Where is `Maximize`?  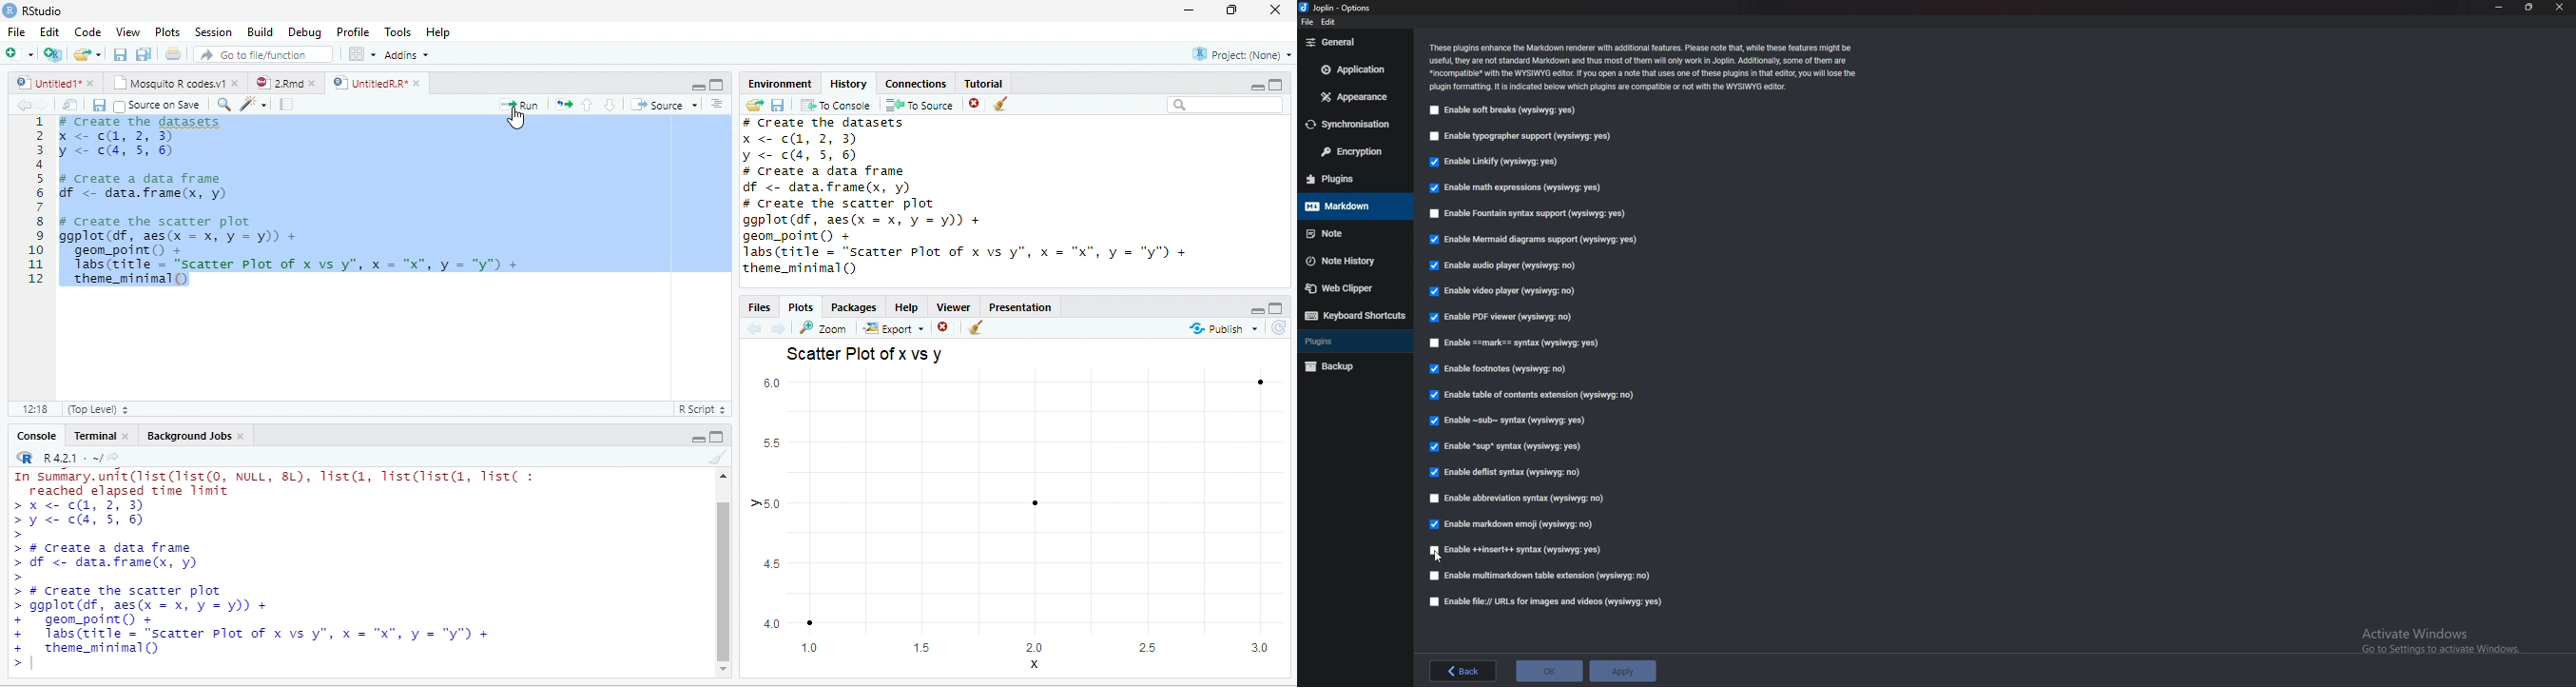
Maximize is located at coordinates (718, 85).